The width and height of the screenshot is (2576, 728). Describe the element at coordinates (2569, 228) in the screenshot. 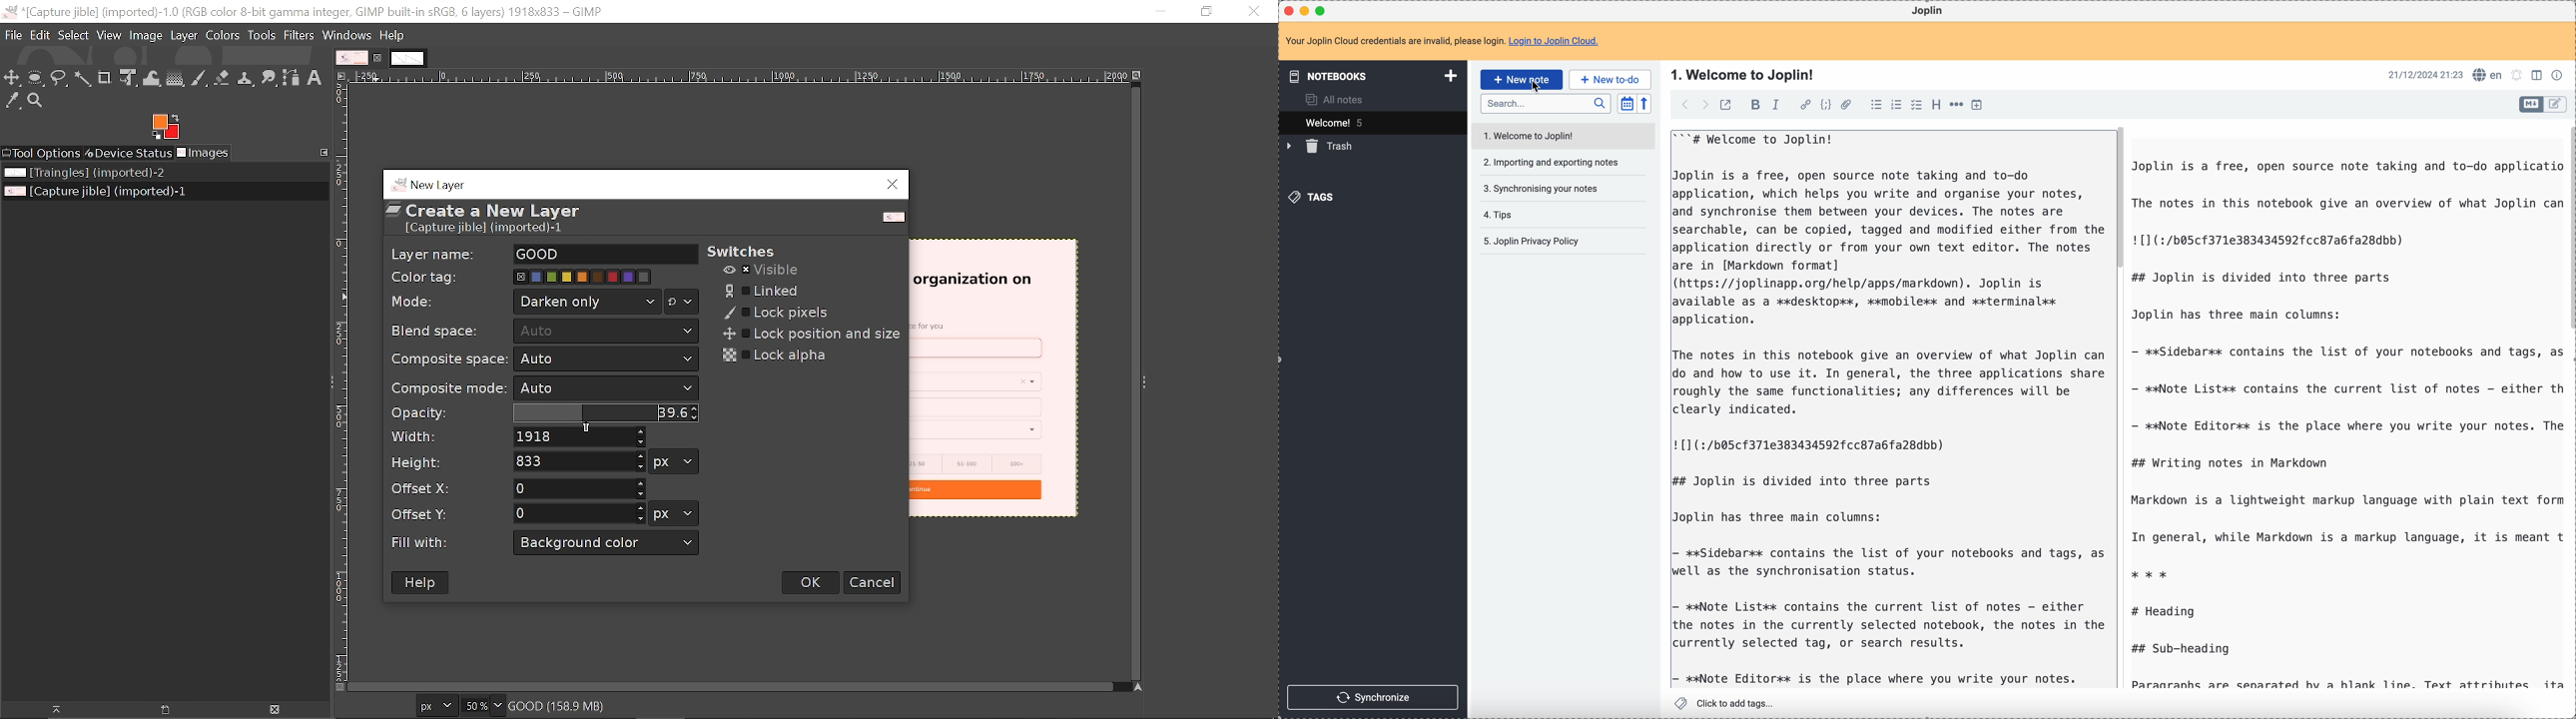

I see `scroll bar` at that location.